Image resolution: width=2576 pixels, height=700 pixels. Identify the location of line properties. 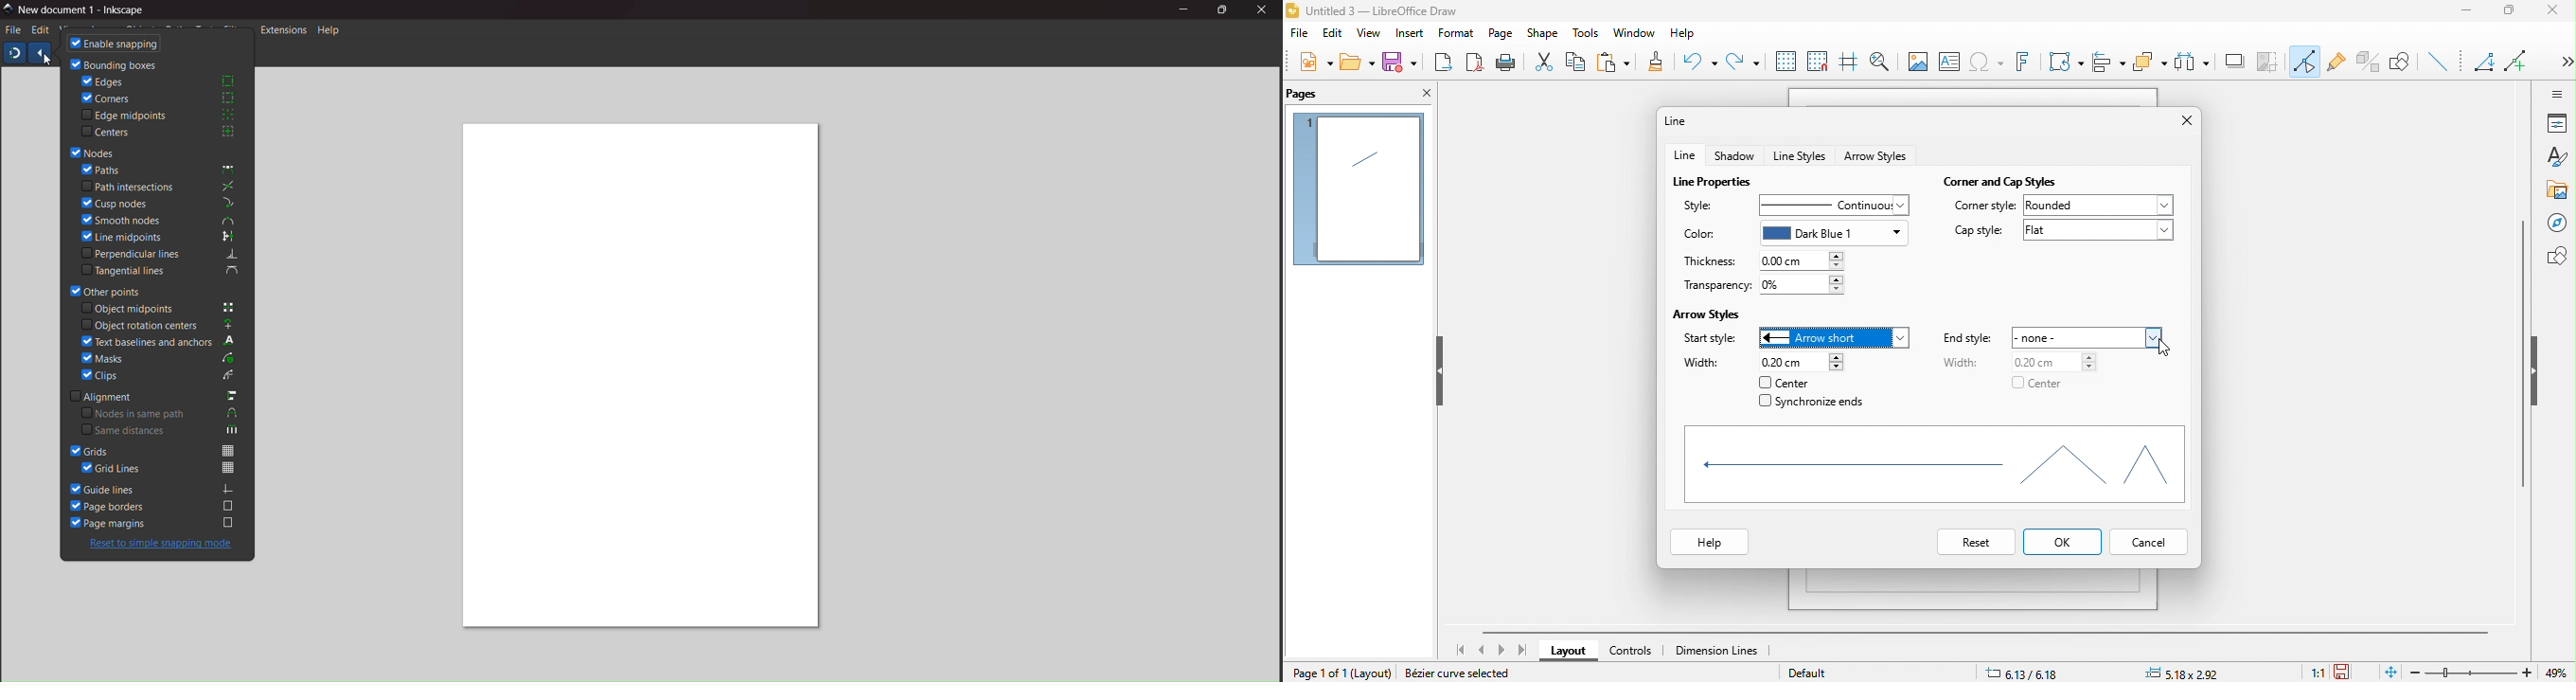
(1715, 180).